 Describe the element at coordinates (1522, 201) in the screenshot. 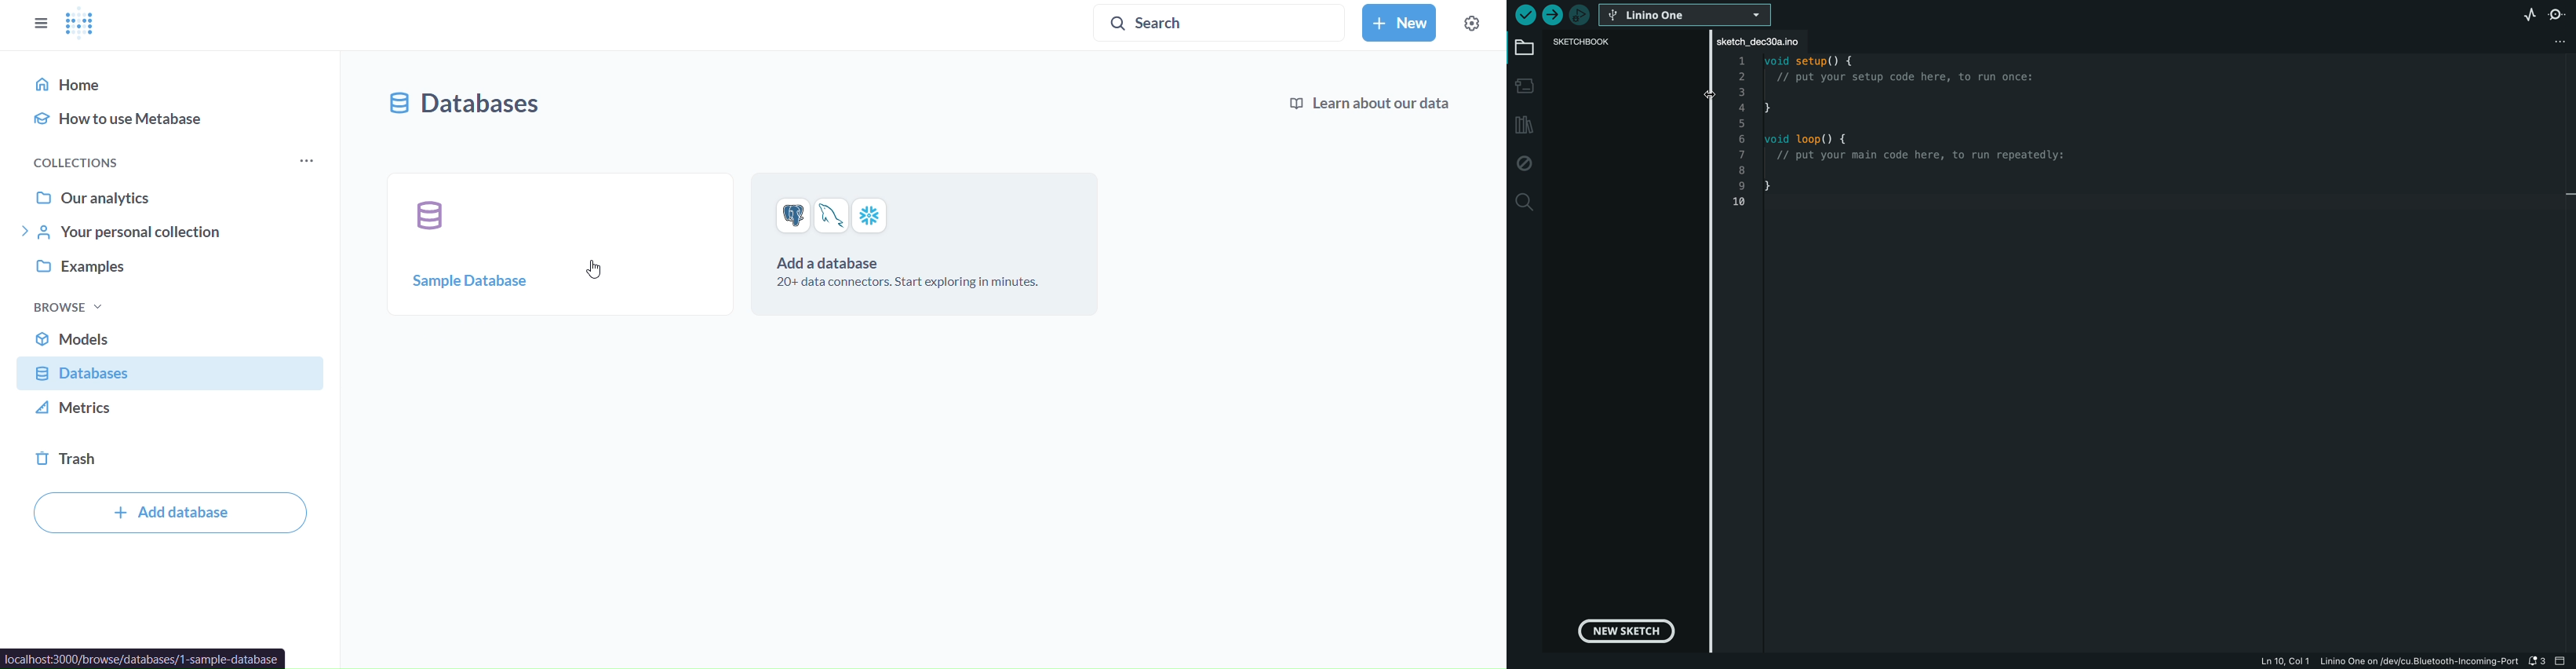

I see `search` at that location.